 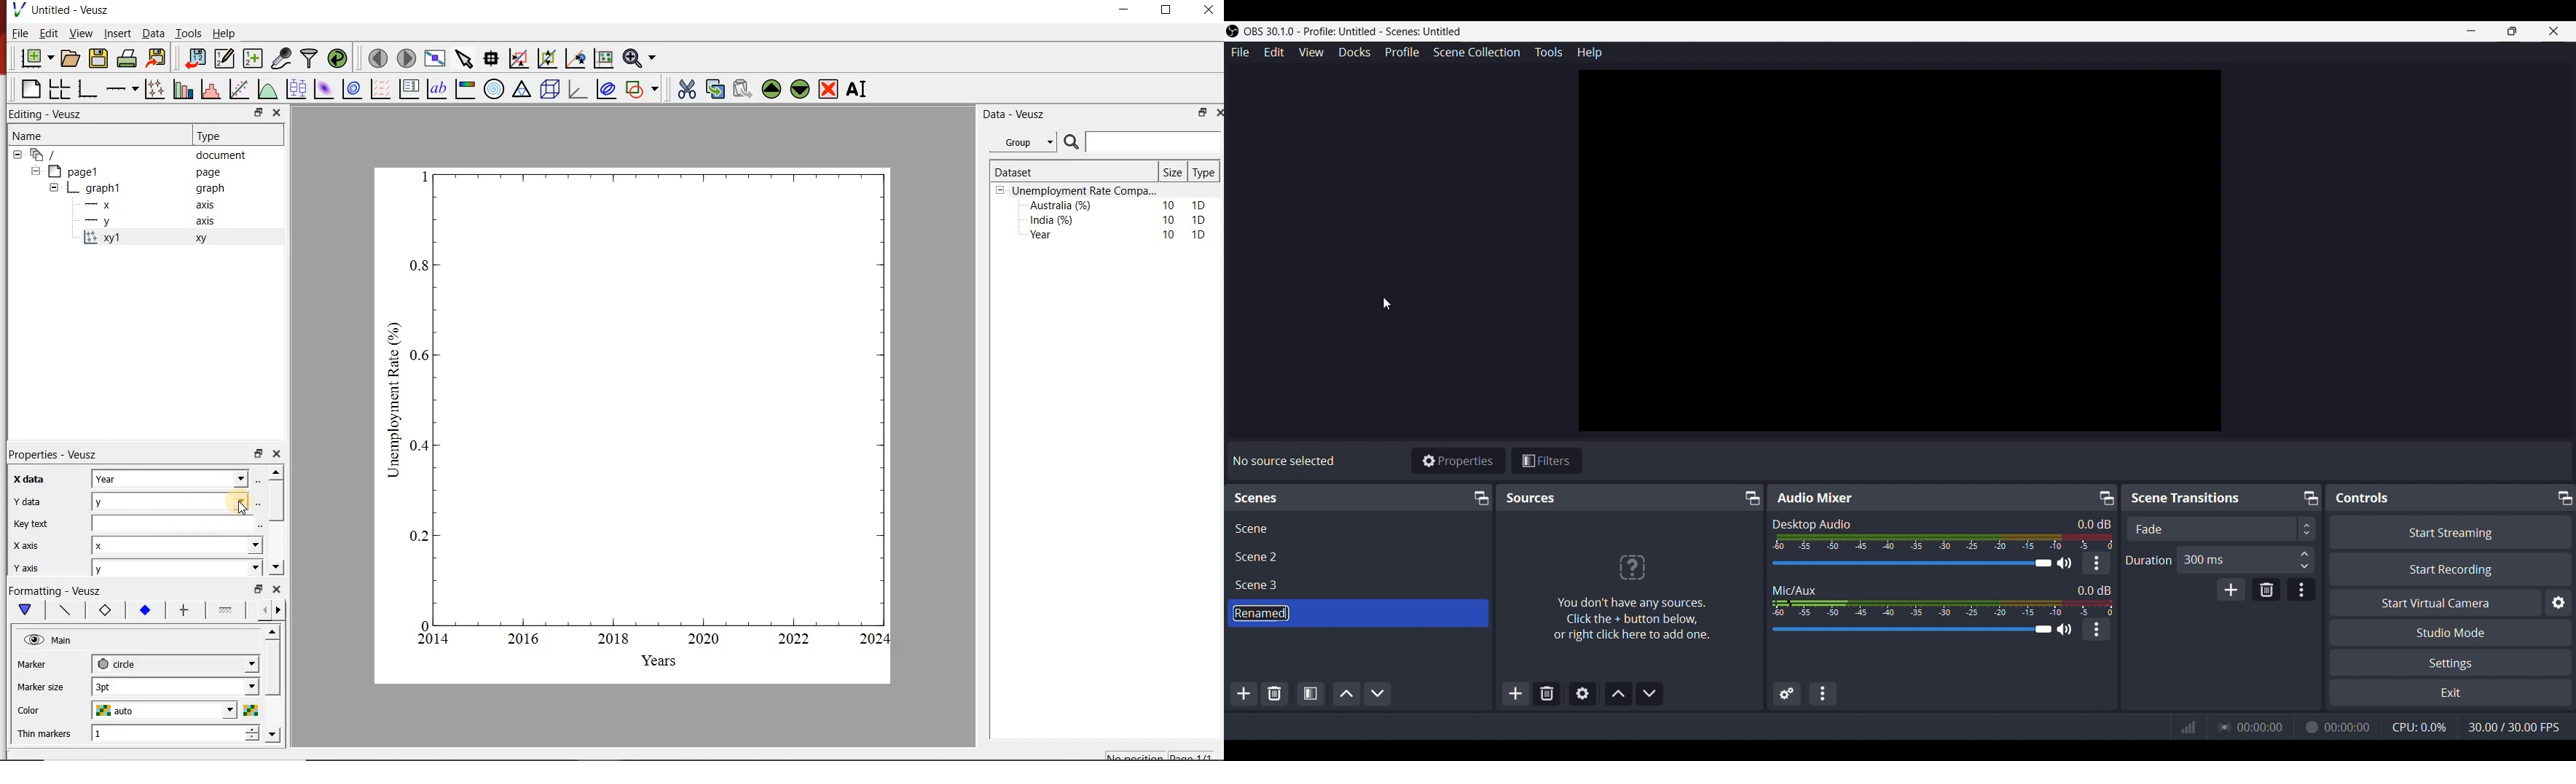 I want to click on  Undock/Pop-out icon, so click(x=2309, y=497).